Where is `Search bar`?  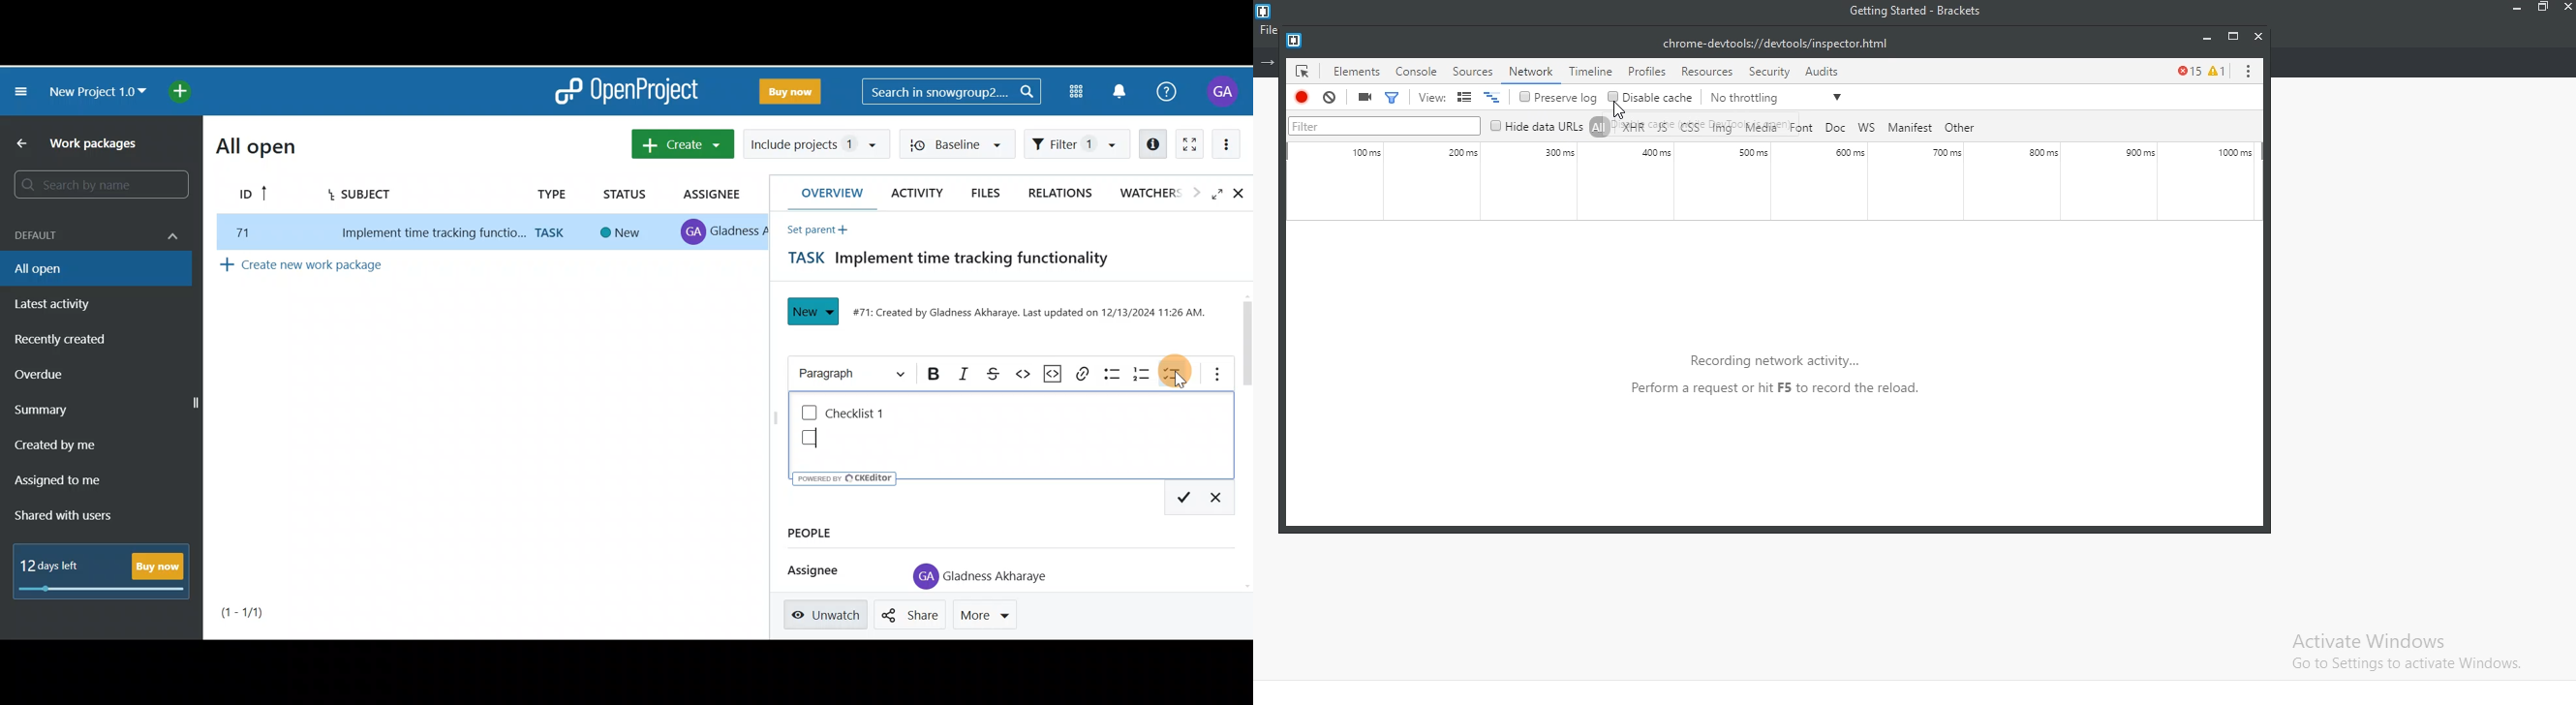 Search bar is located at coordinates (97, 185).